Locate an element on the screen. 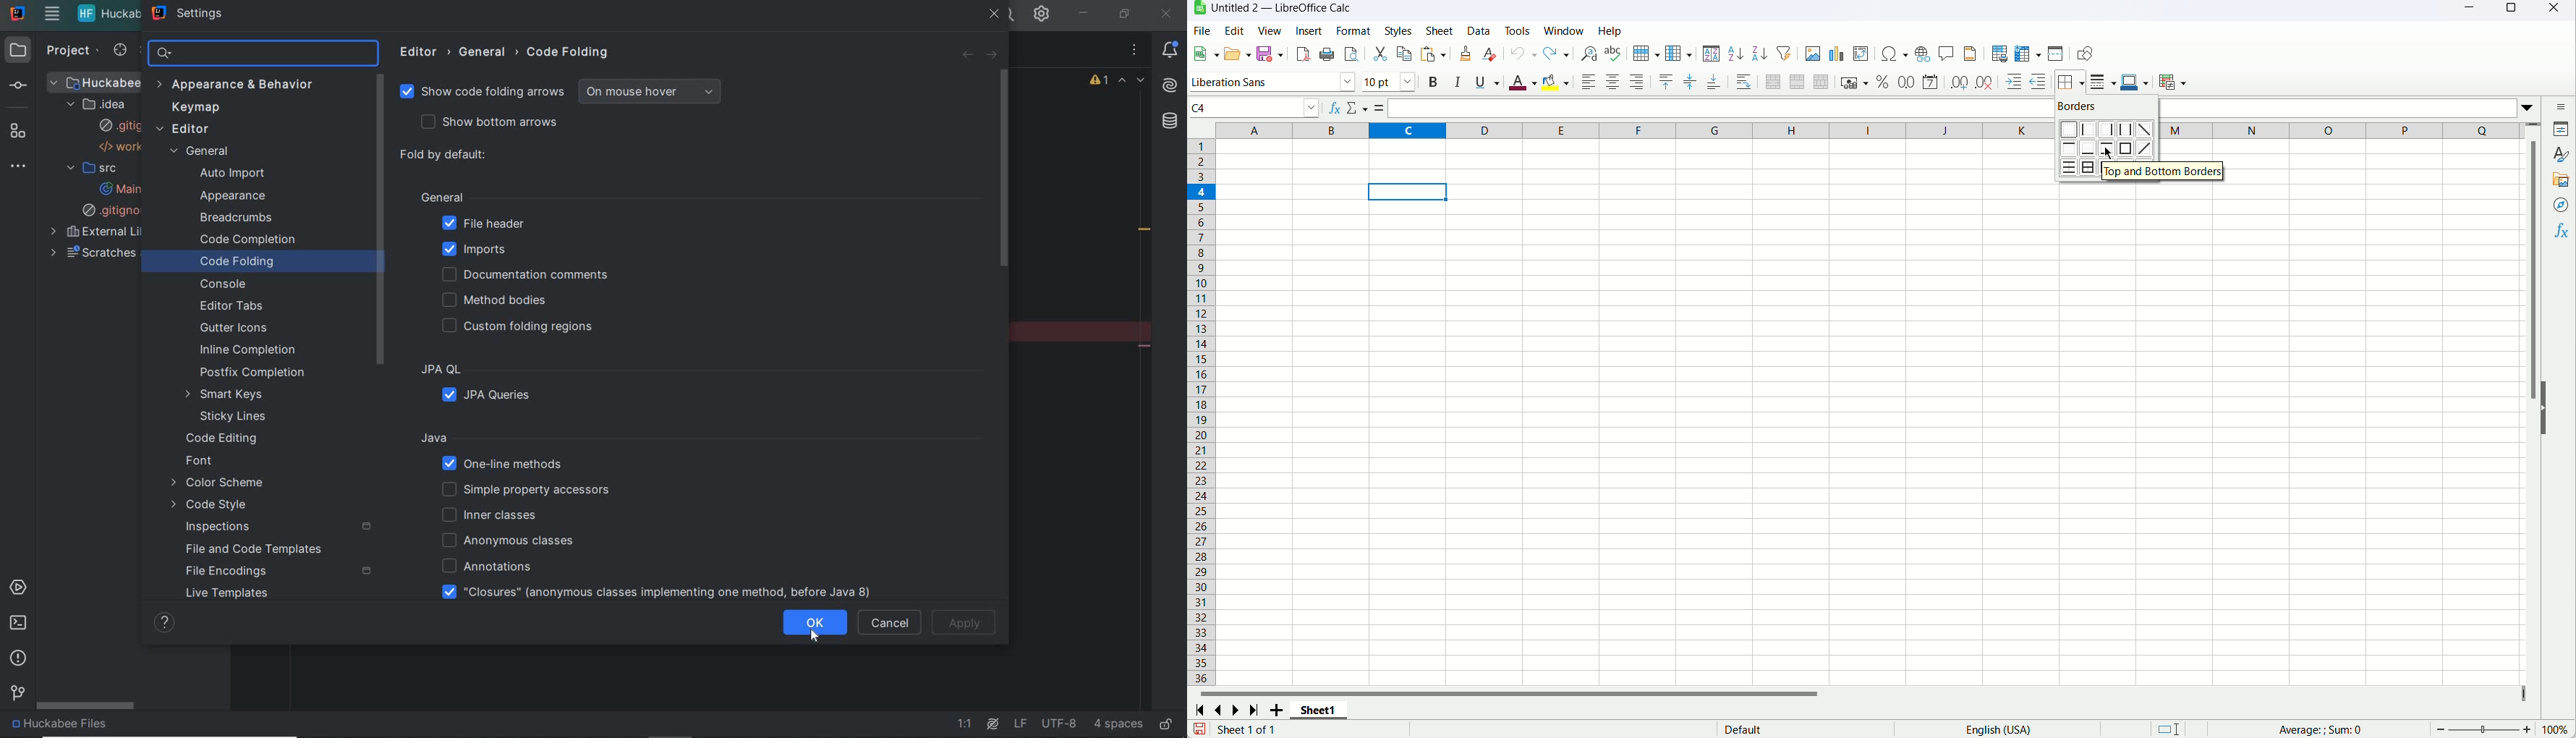 The height and width of the screenshot is (756, 2576). First sheet is located at coordinates (1199, 711).